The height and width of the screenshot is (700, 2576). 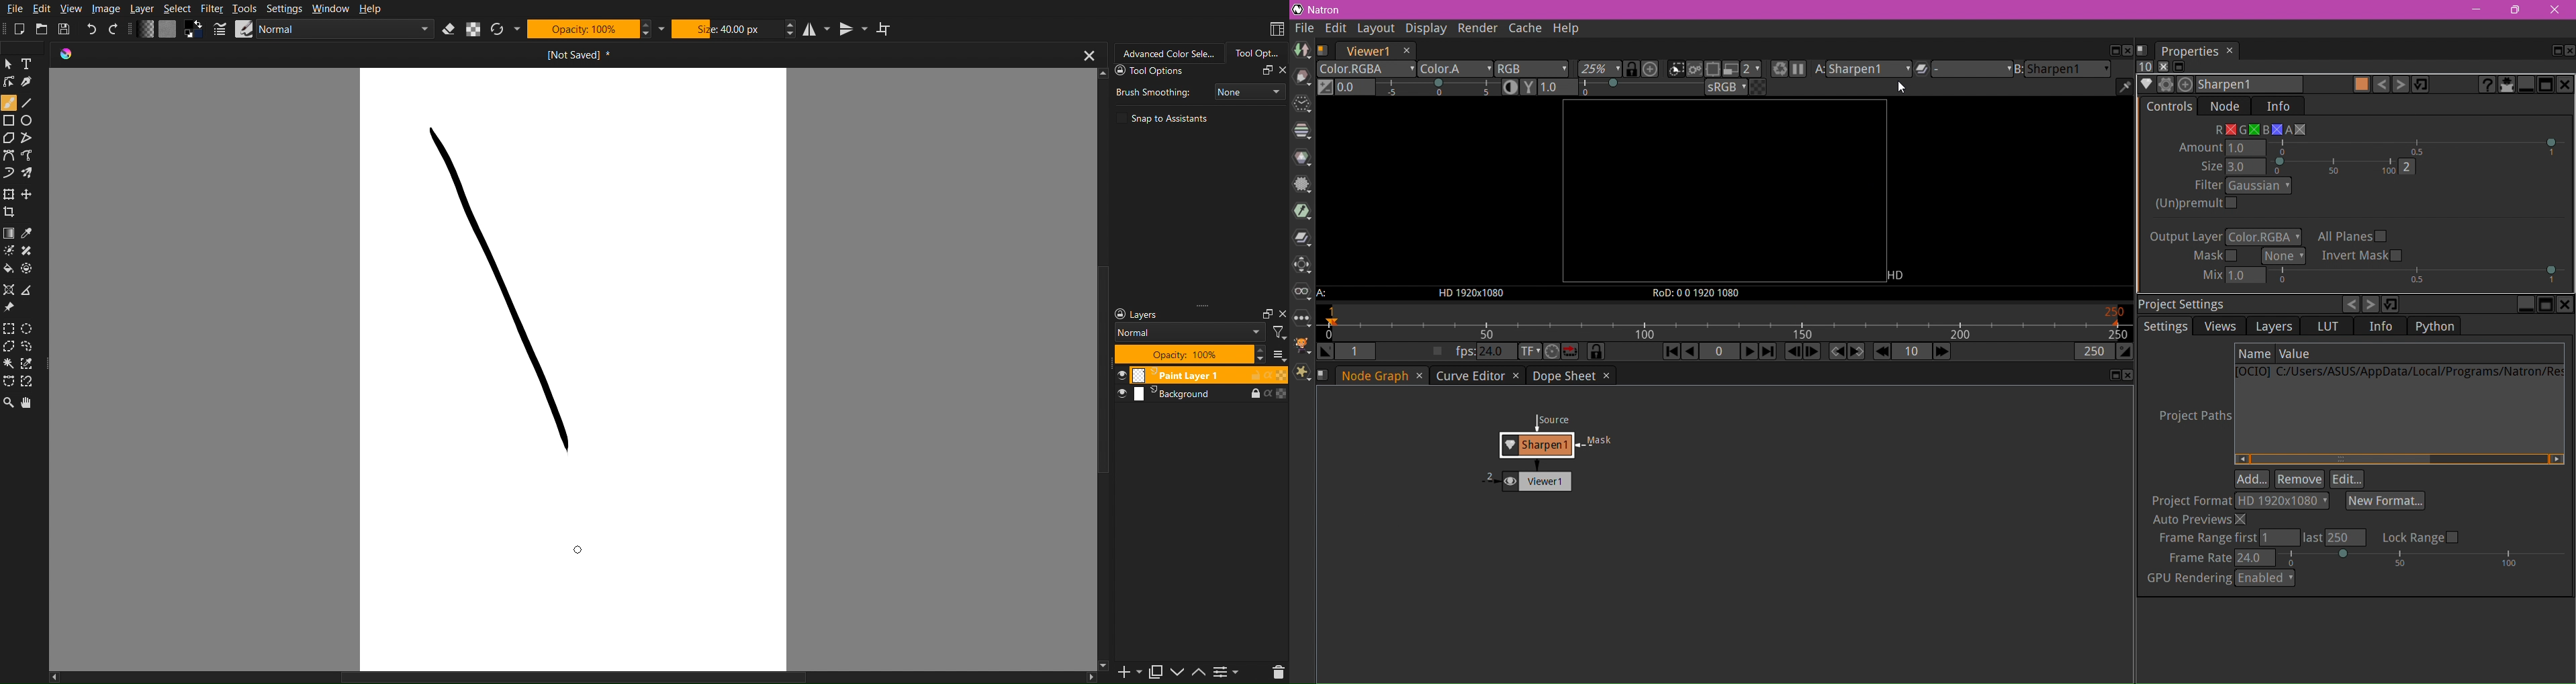 What do you see at coordinates (34, 404) in the screenshot?
I see `Pan` at bounding box center [34, 404].